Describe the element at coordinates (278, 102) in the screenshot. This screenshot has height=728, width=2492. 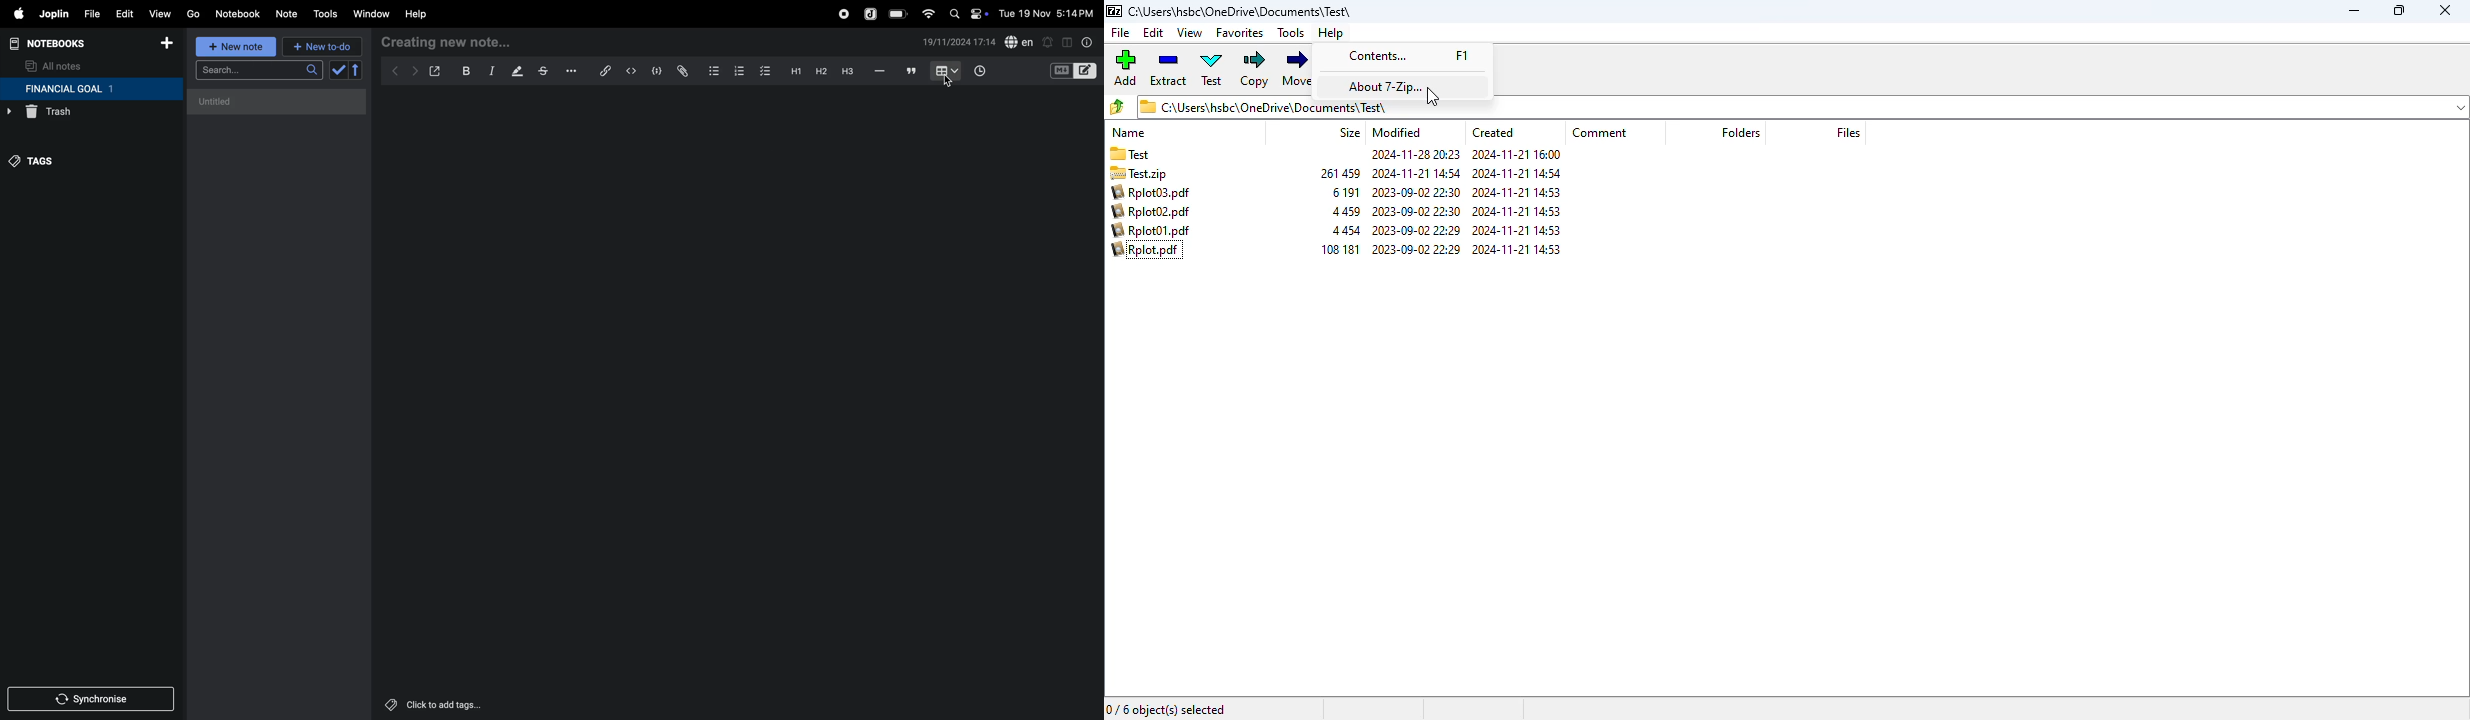
I see `Untitled` at that location.